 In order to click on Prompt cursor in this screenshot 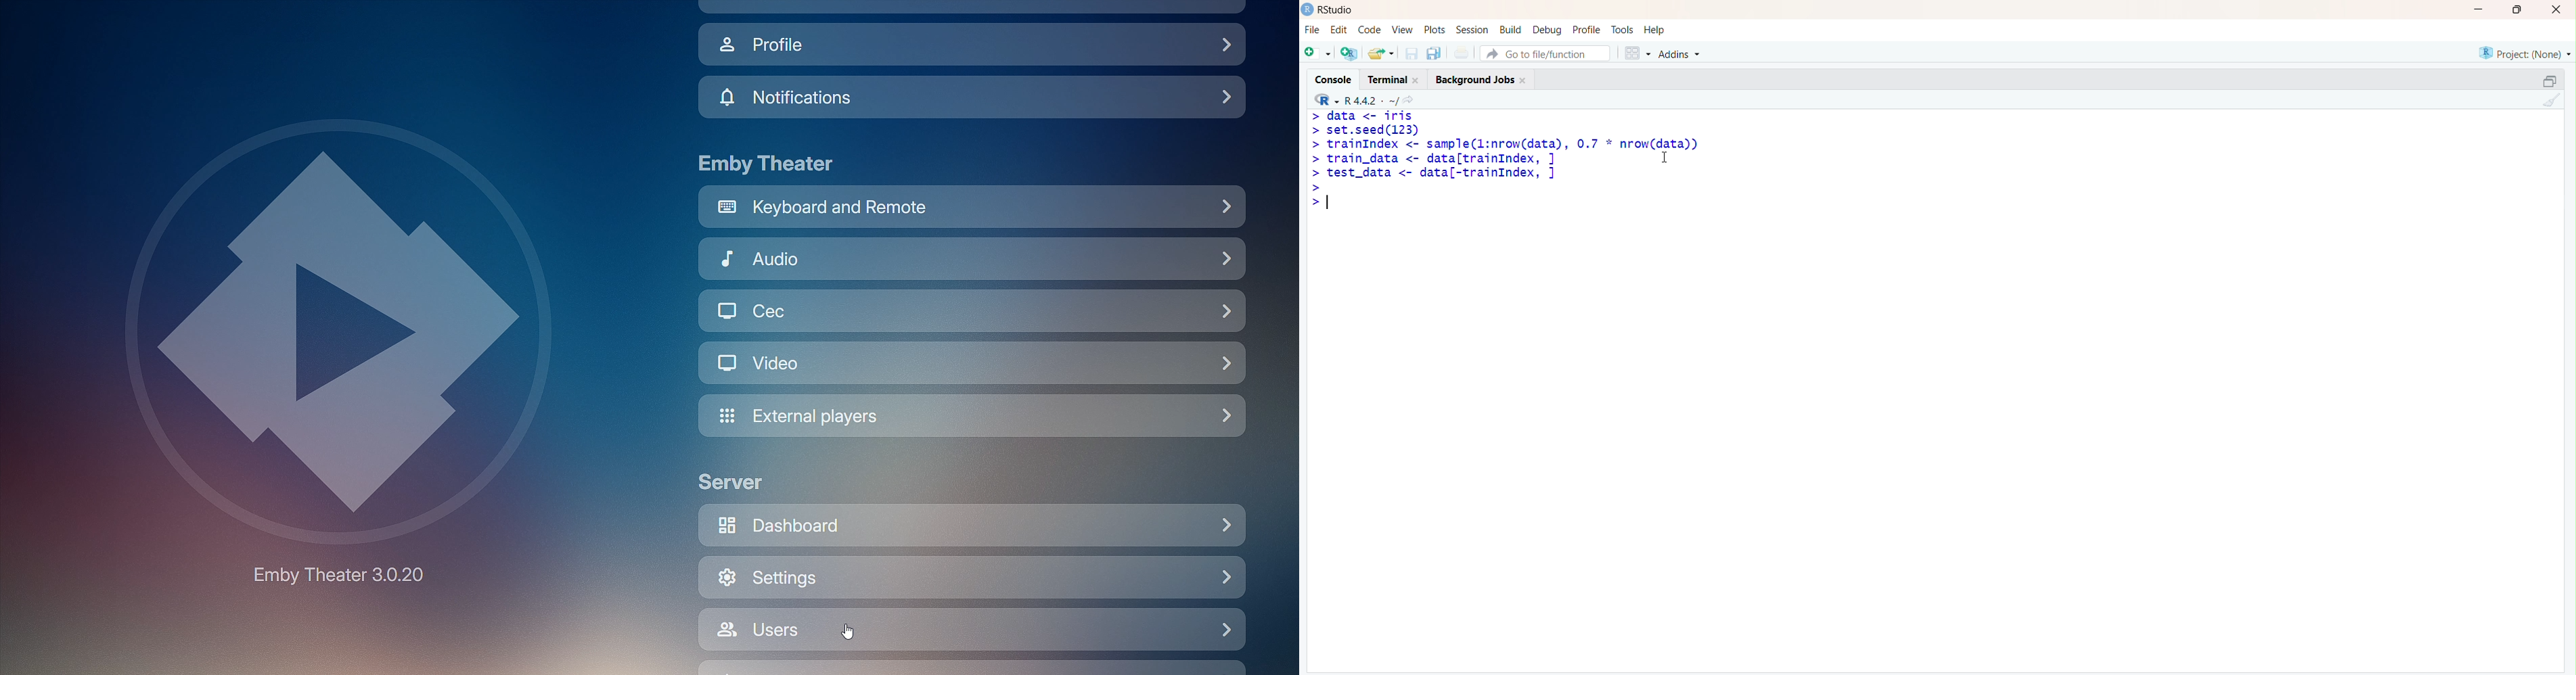, I will do `click(1314, 116)`.